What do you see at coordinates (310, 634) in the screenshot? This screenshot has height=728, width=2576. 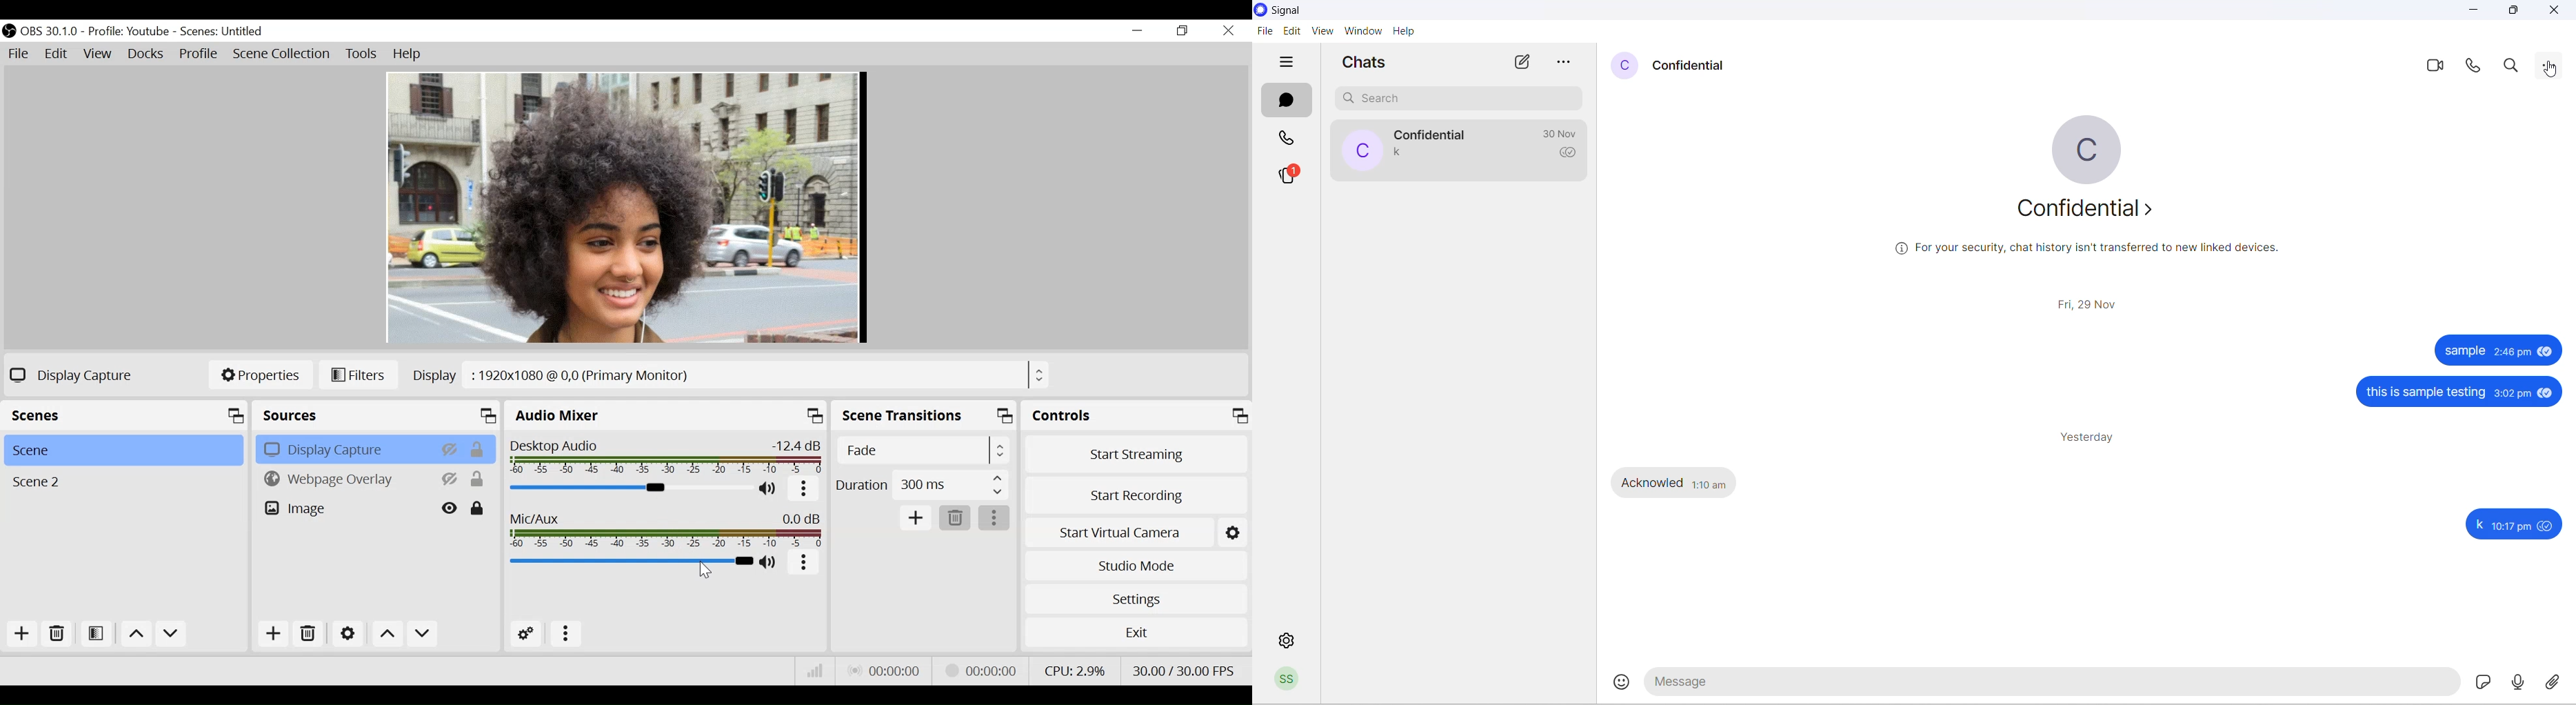 I see `Delete` at bounding box center [310, 634].